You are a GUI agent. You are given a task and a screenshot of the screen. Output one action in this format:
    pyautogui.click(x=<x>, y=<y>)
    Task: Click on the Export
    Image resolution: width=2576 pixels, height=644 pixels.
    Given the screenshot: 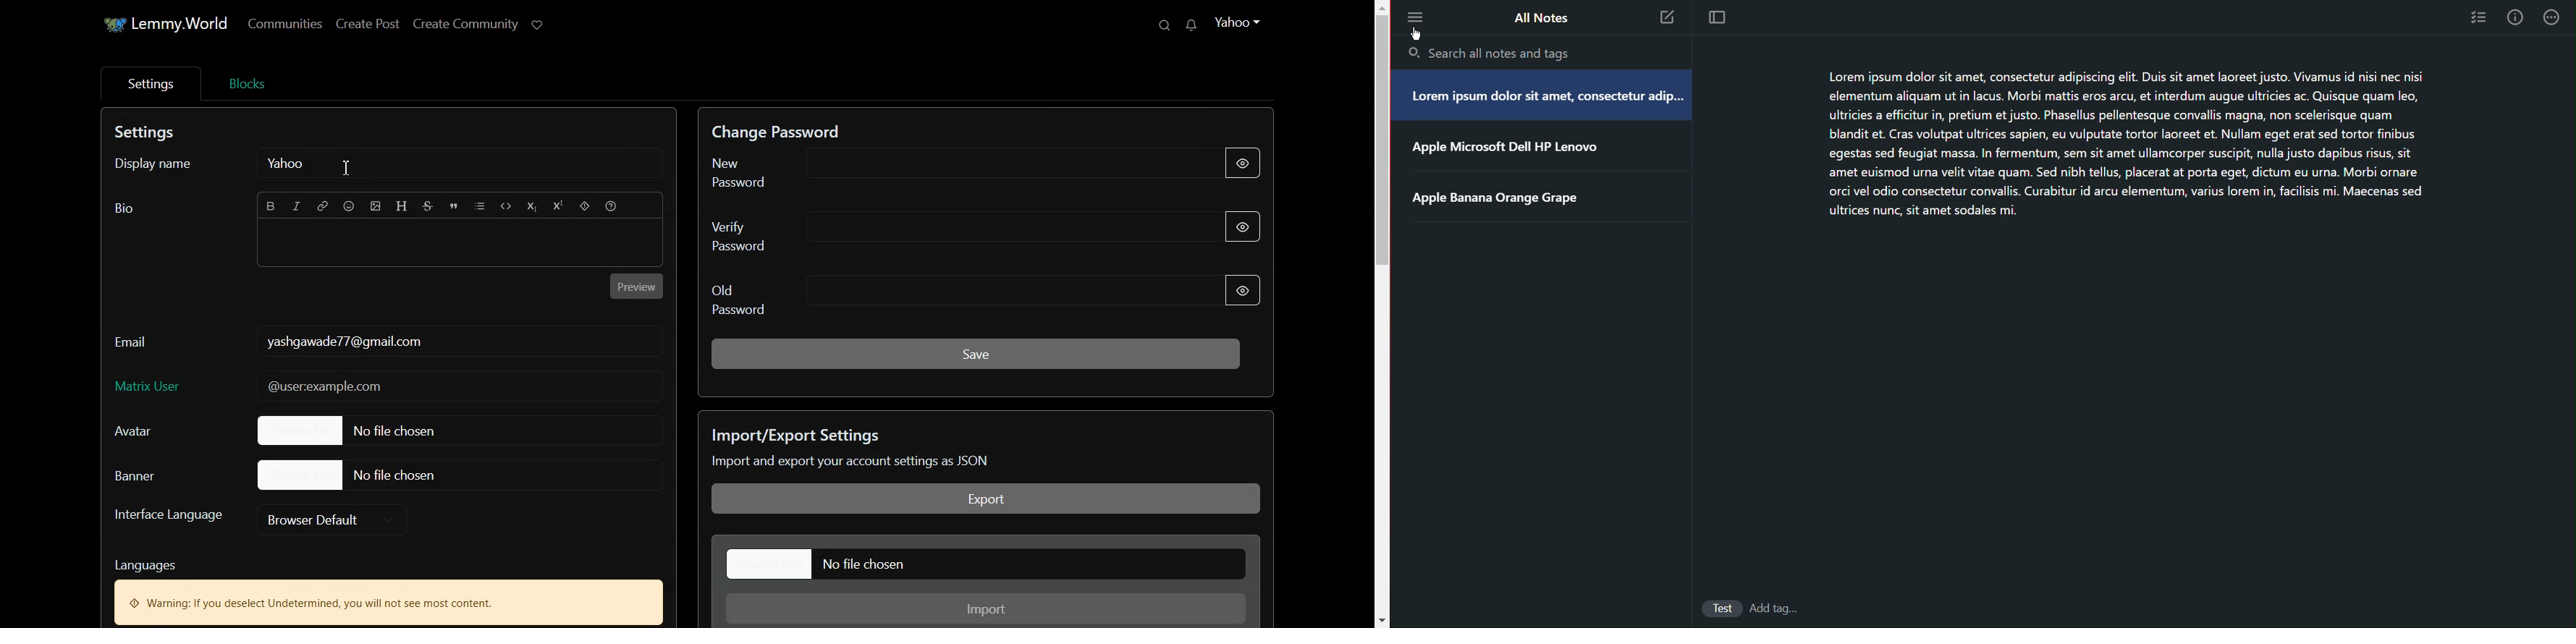 What is the action you would take?
    pyautogui.click(x=987, y=499)
    